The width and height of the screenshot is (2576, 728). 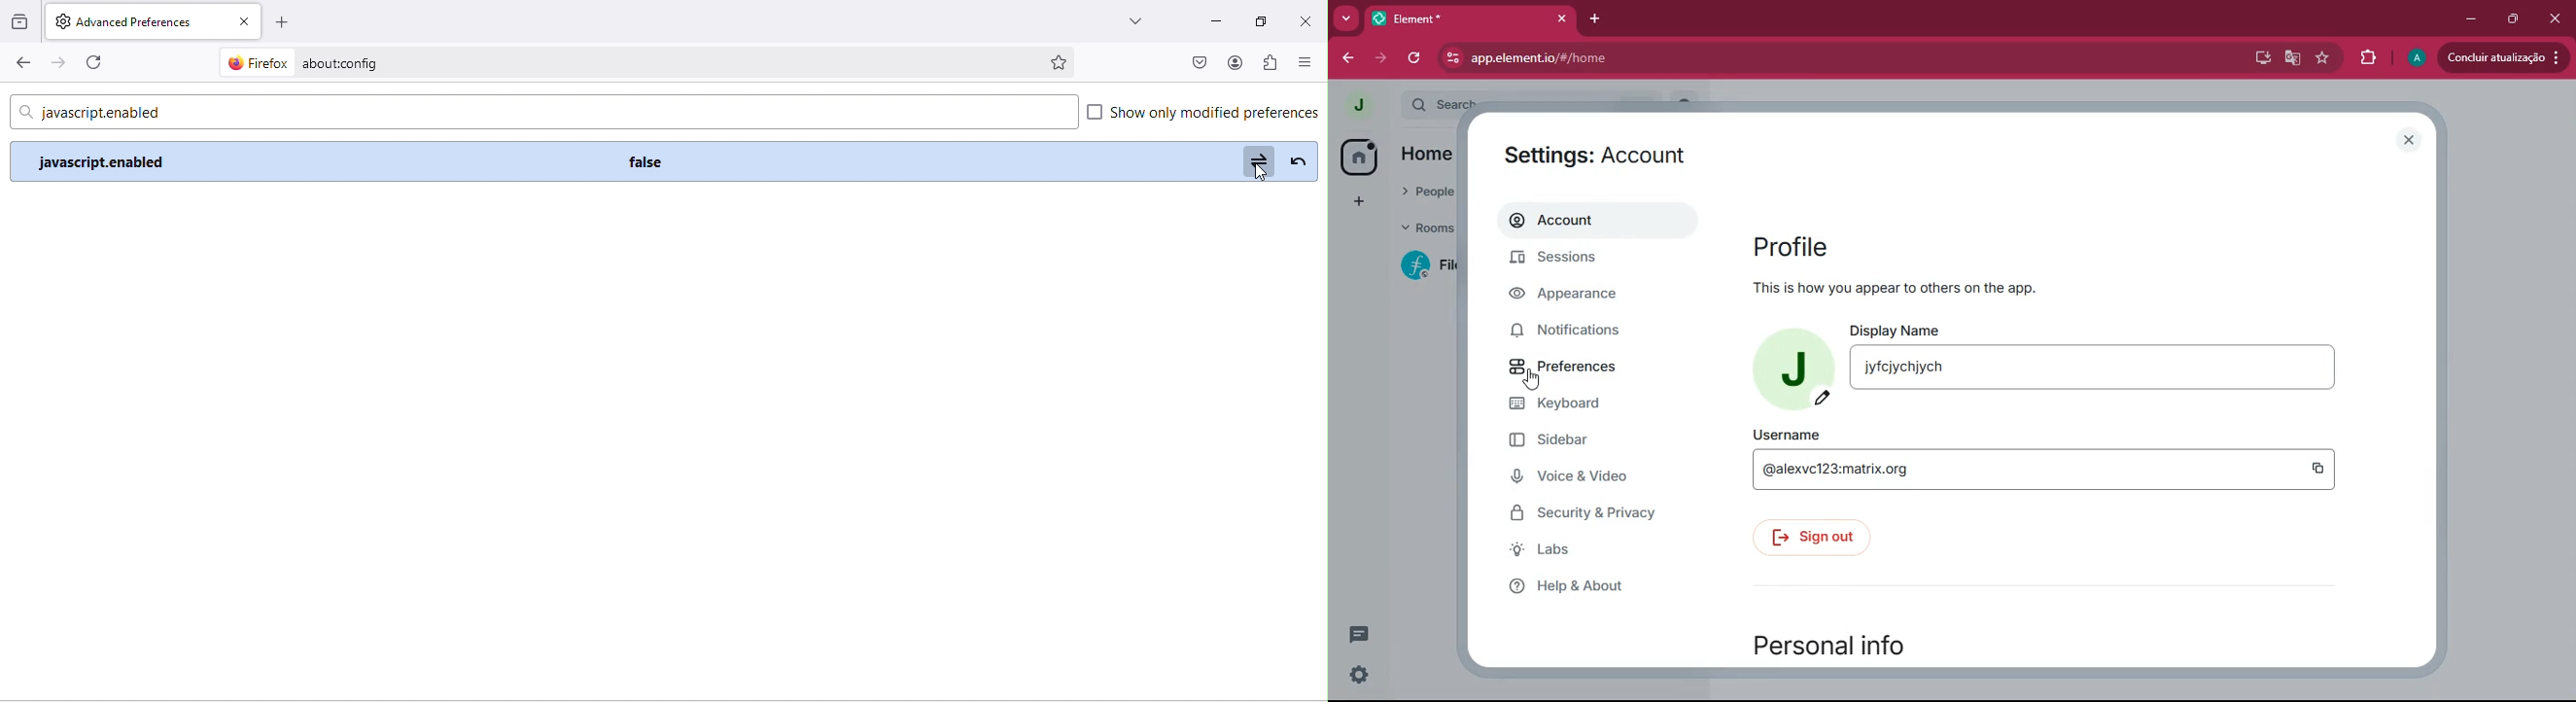 What do you see at coordinates (1598, 152) in the screenshot?
I see `settings: account` at bounding box center [1598, 152].